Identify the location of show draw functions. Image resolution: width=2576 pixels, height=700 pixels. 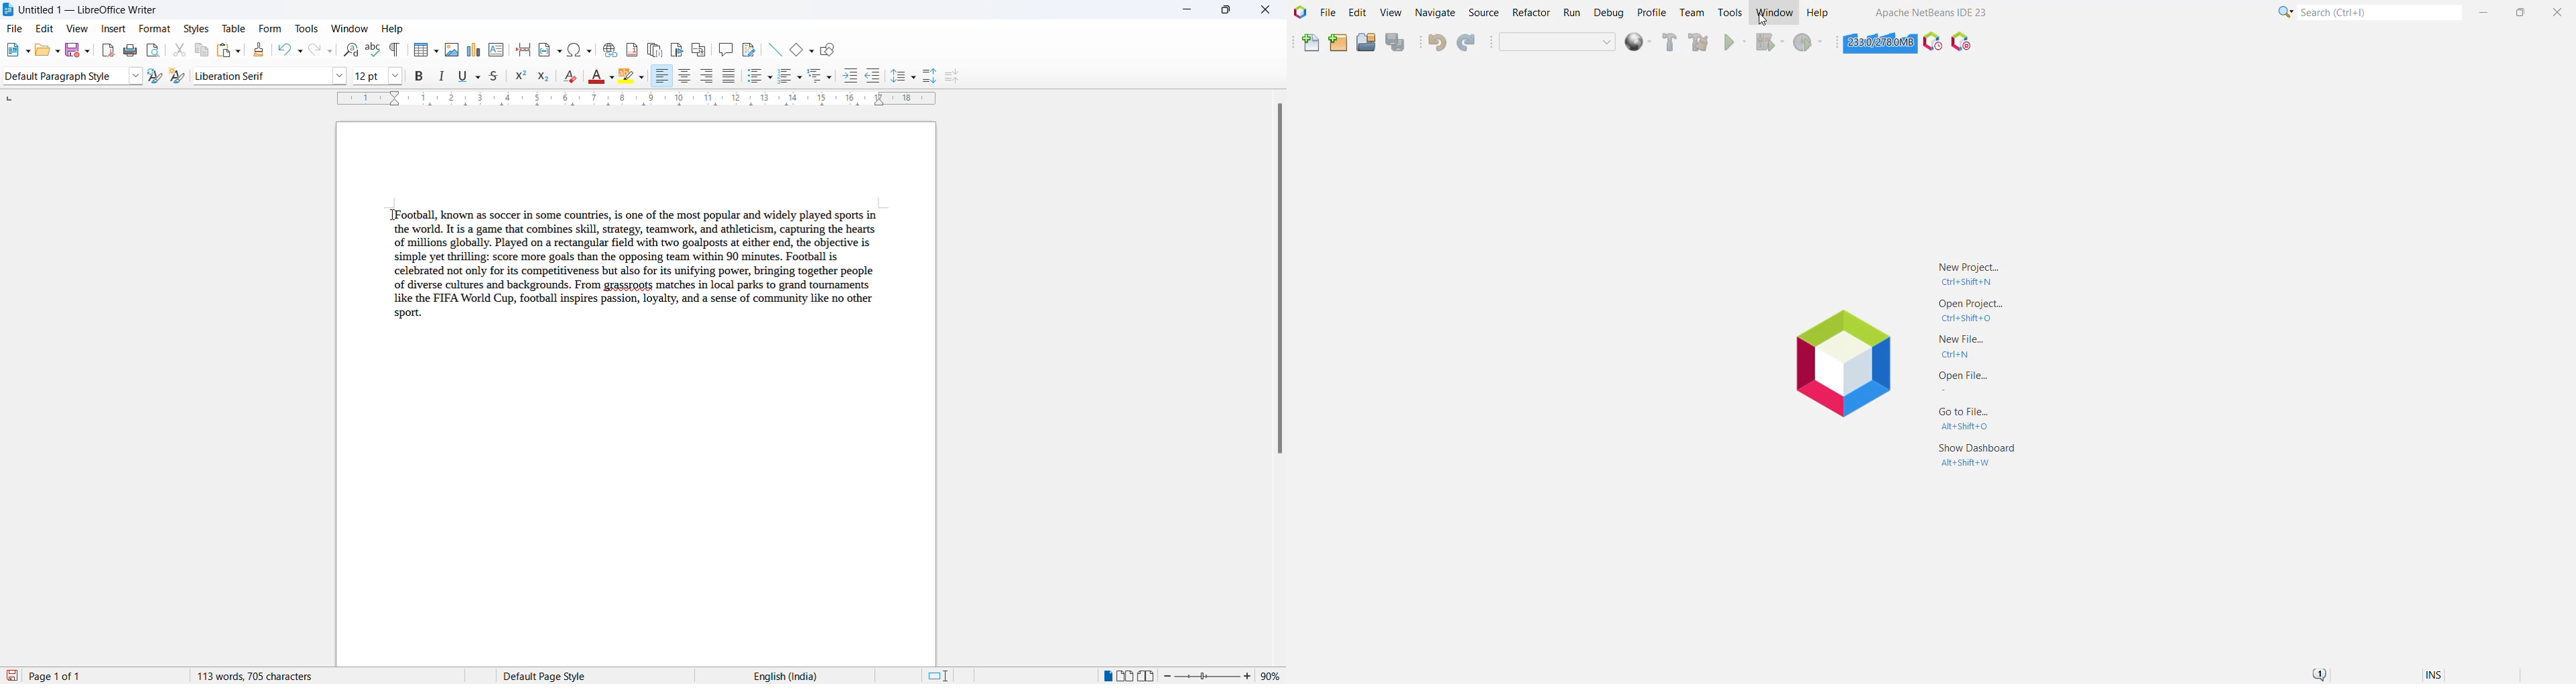
(830, 50).